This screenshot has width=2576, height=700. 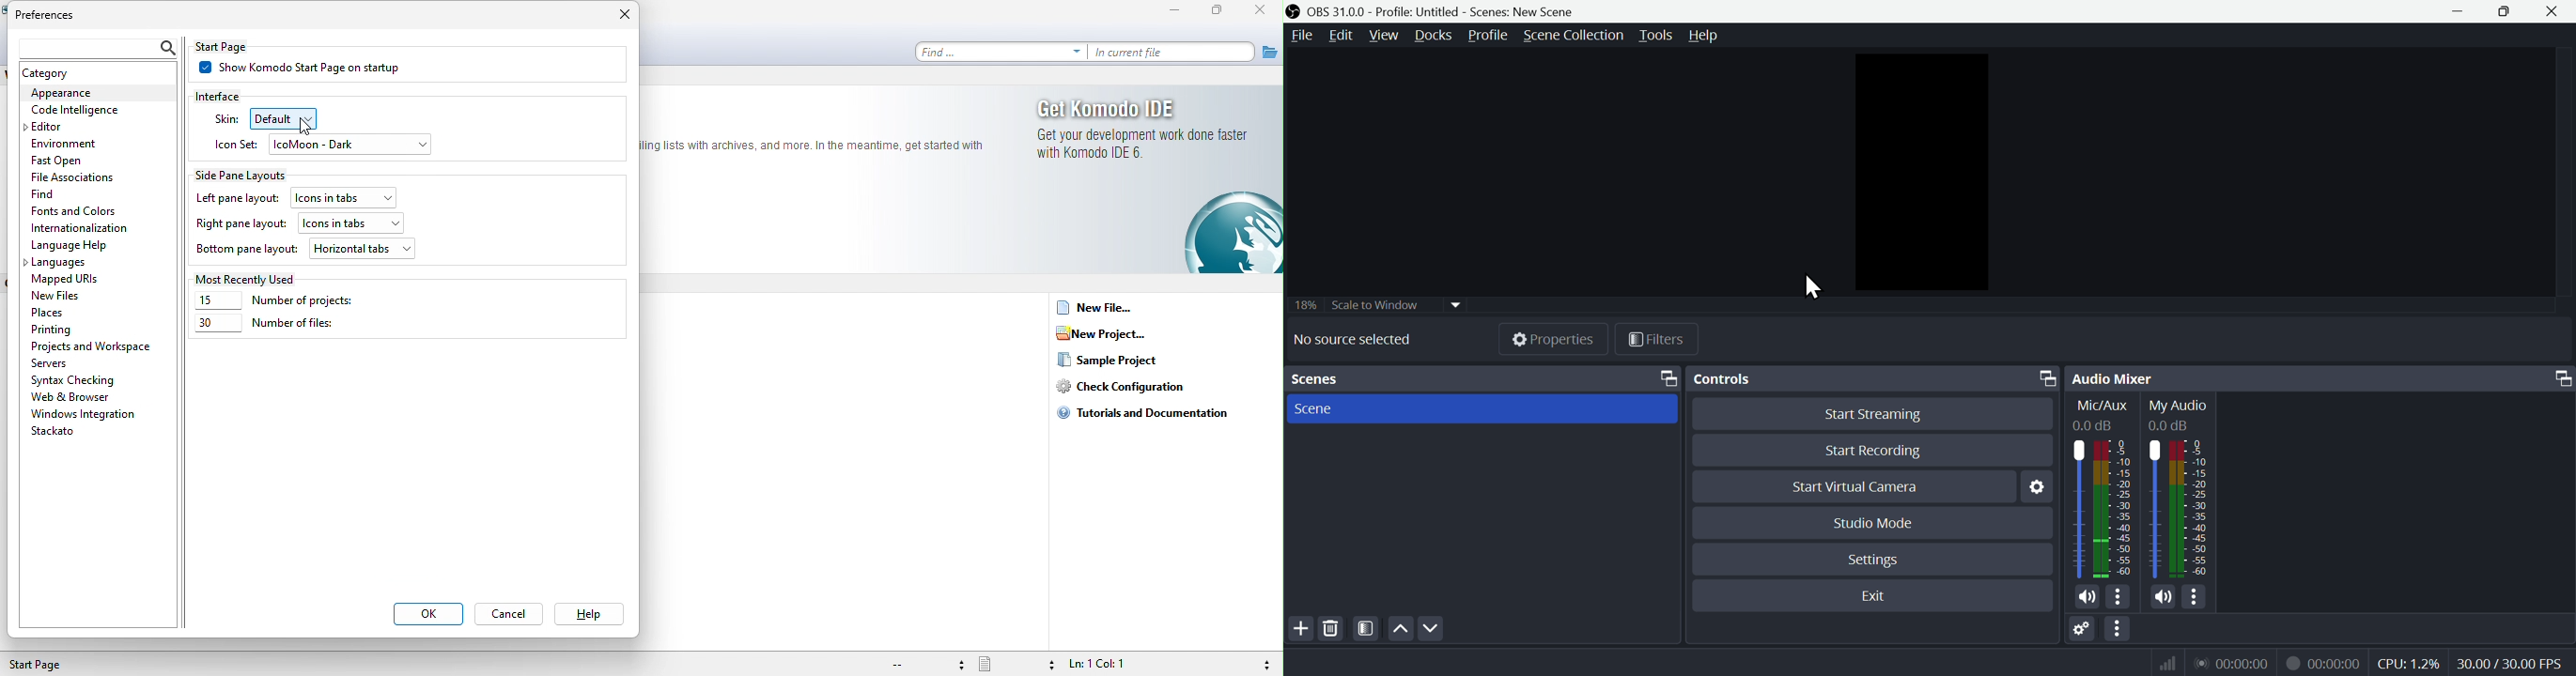 What do you see at coordinates (2197, 600) in the screenshot?
I see `More` at bounding box center [2197, 600].